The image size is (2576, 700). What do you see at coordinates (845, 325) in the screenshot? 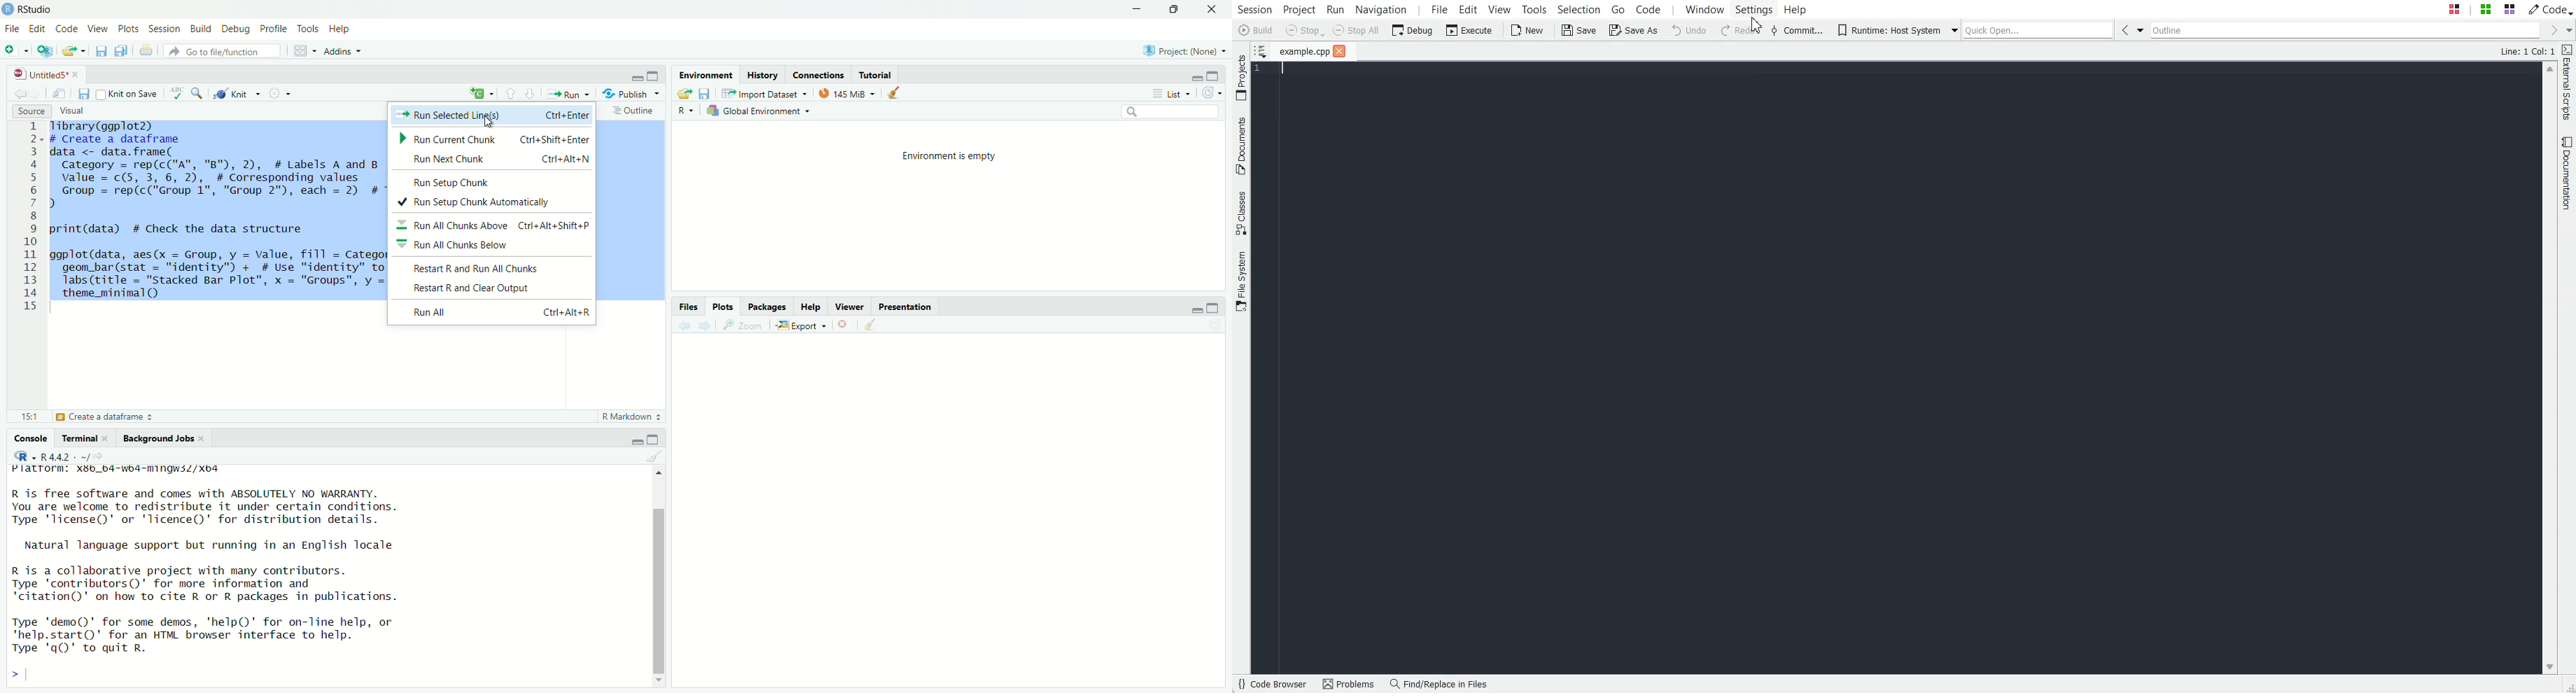
I see `Close` at bounding box center [845, 325].